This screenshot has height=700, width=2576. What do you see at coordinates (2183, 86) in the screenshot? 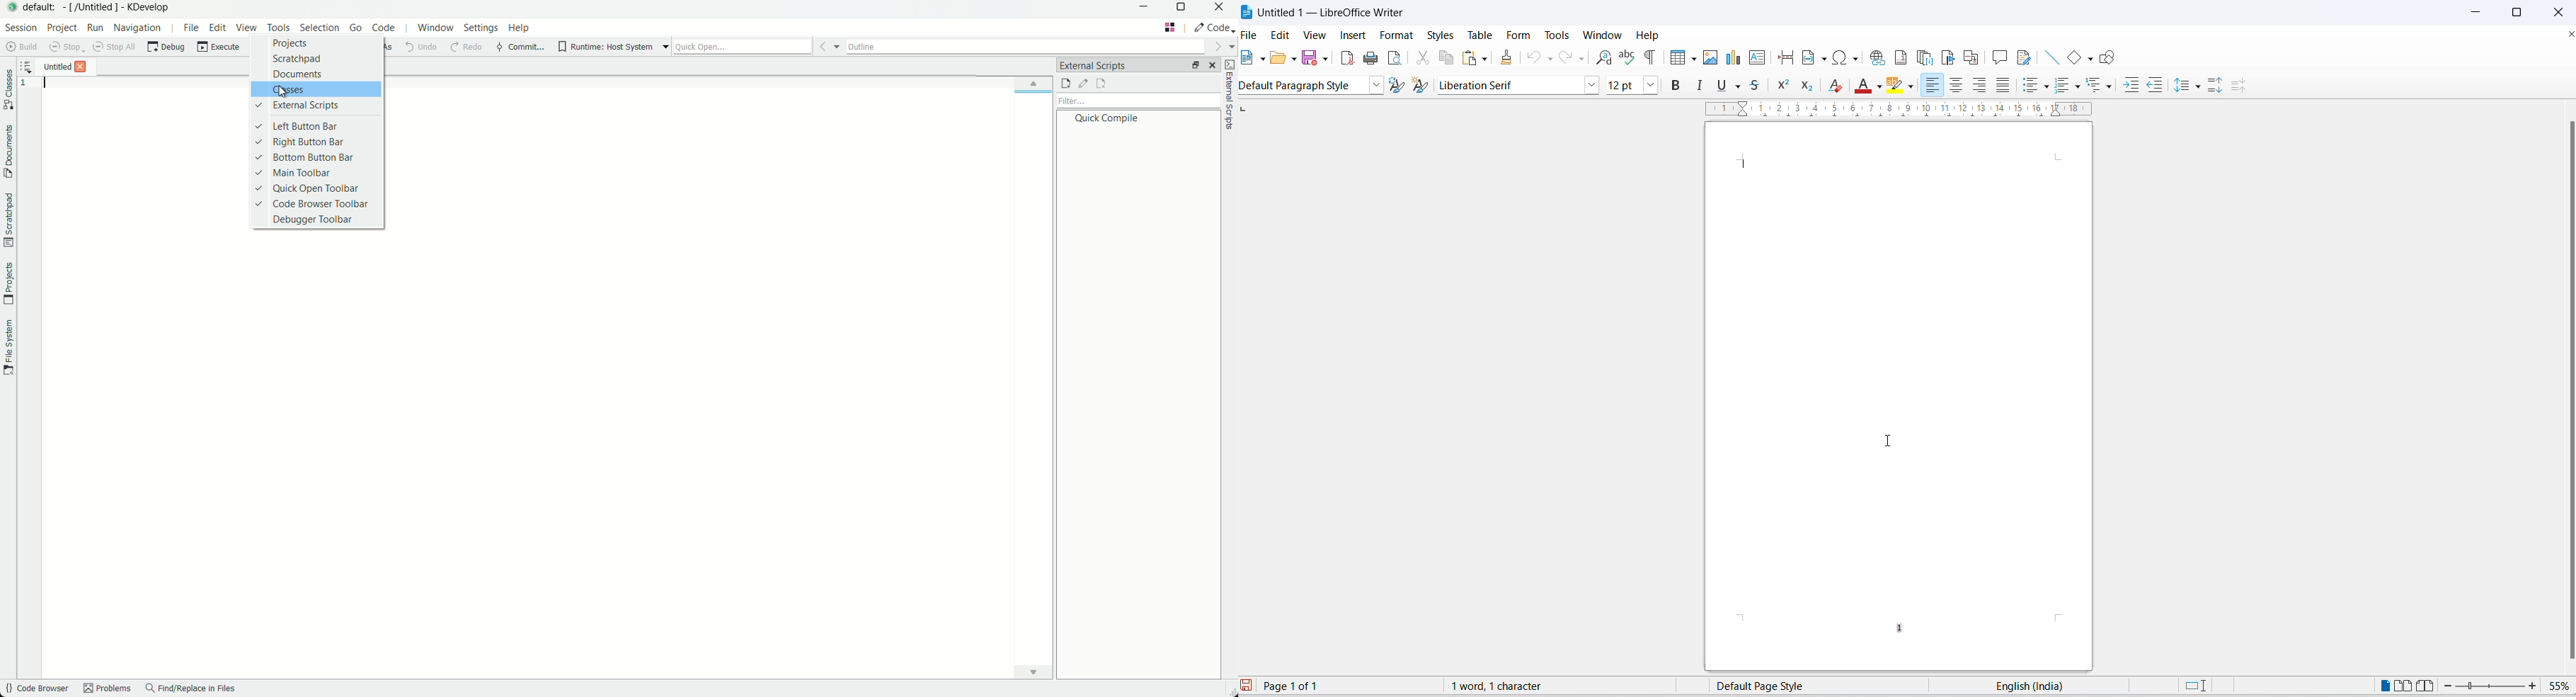
I see `line spacing` at bounding box center [2183, 86].